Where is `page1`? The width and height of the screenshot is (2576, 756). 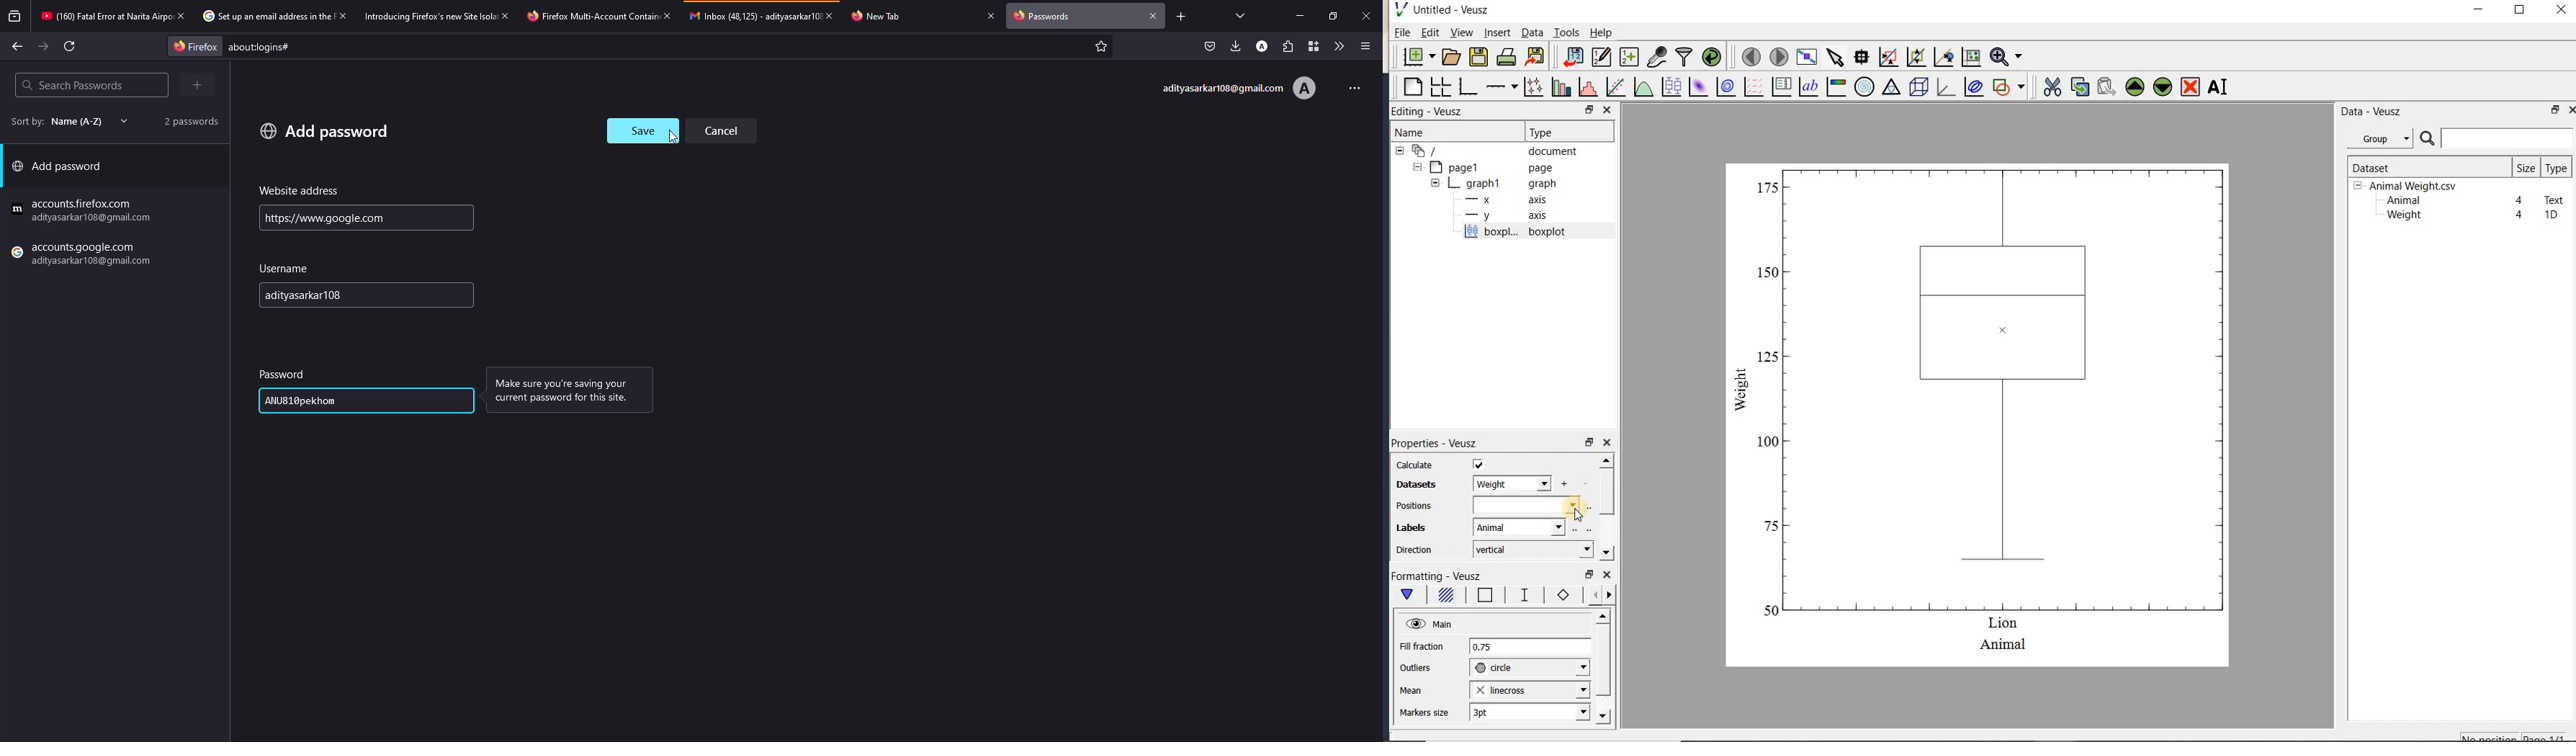
page1 is located at coordinates (1484, 168).